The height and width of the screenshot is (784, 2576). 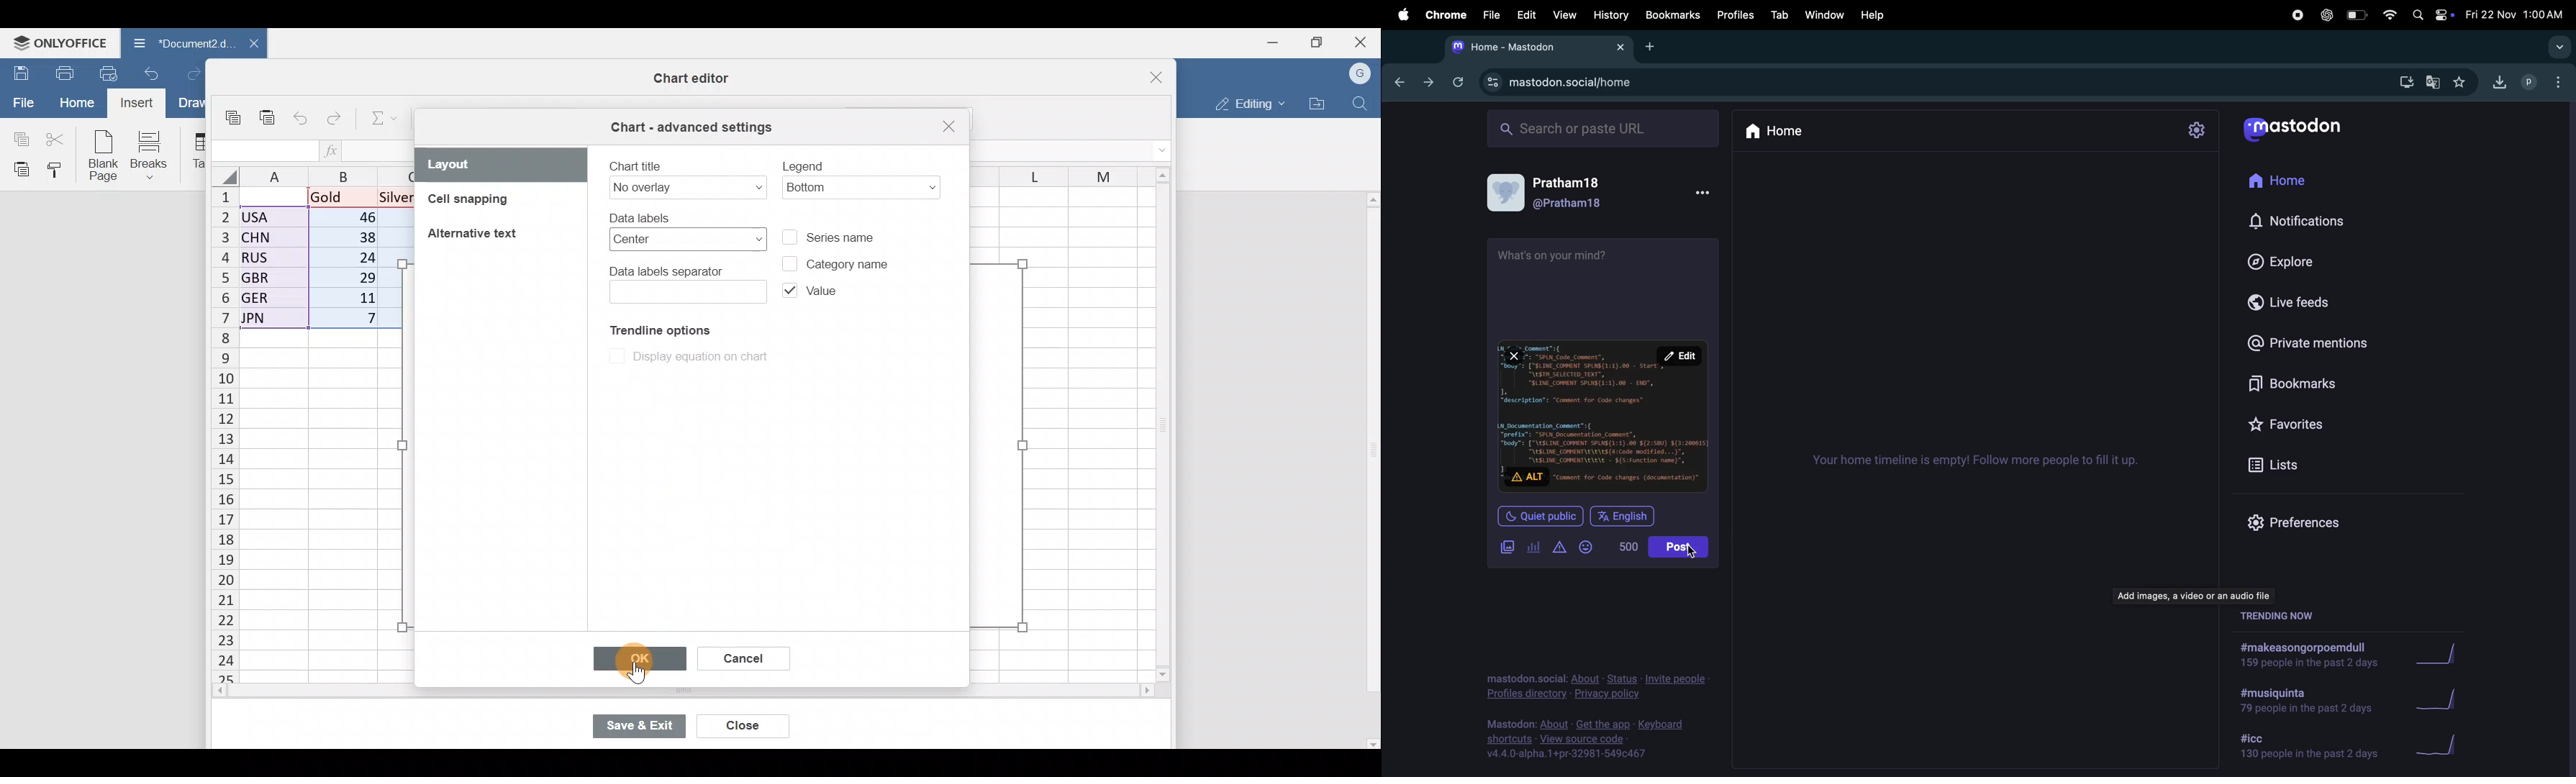 I want to click on profile, so click(x=2524, y=82).